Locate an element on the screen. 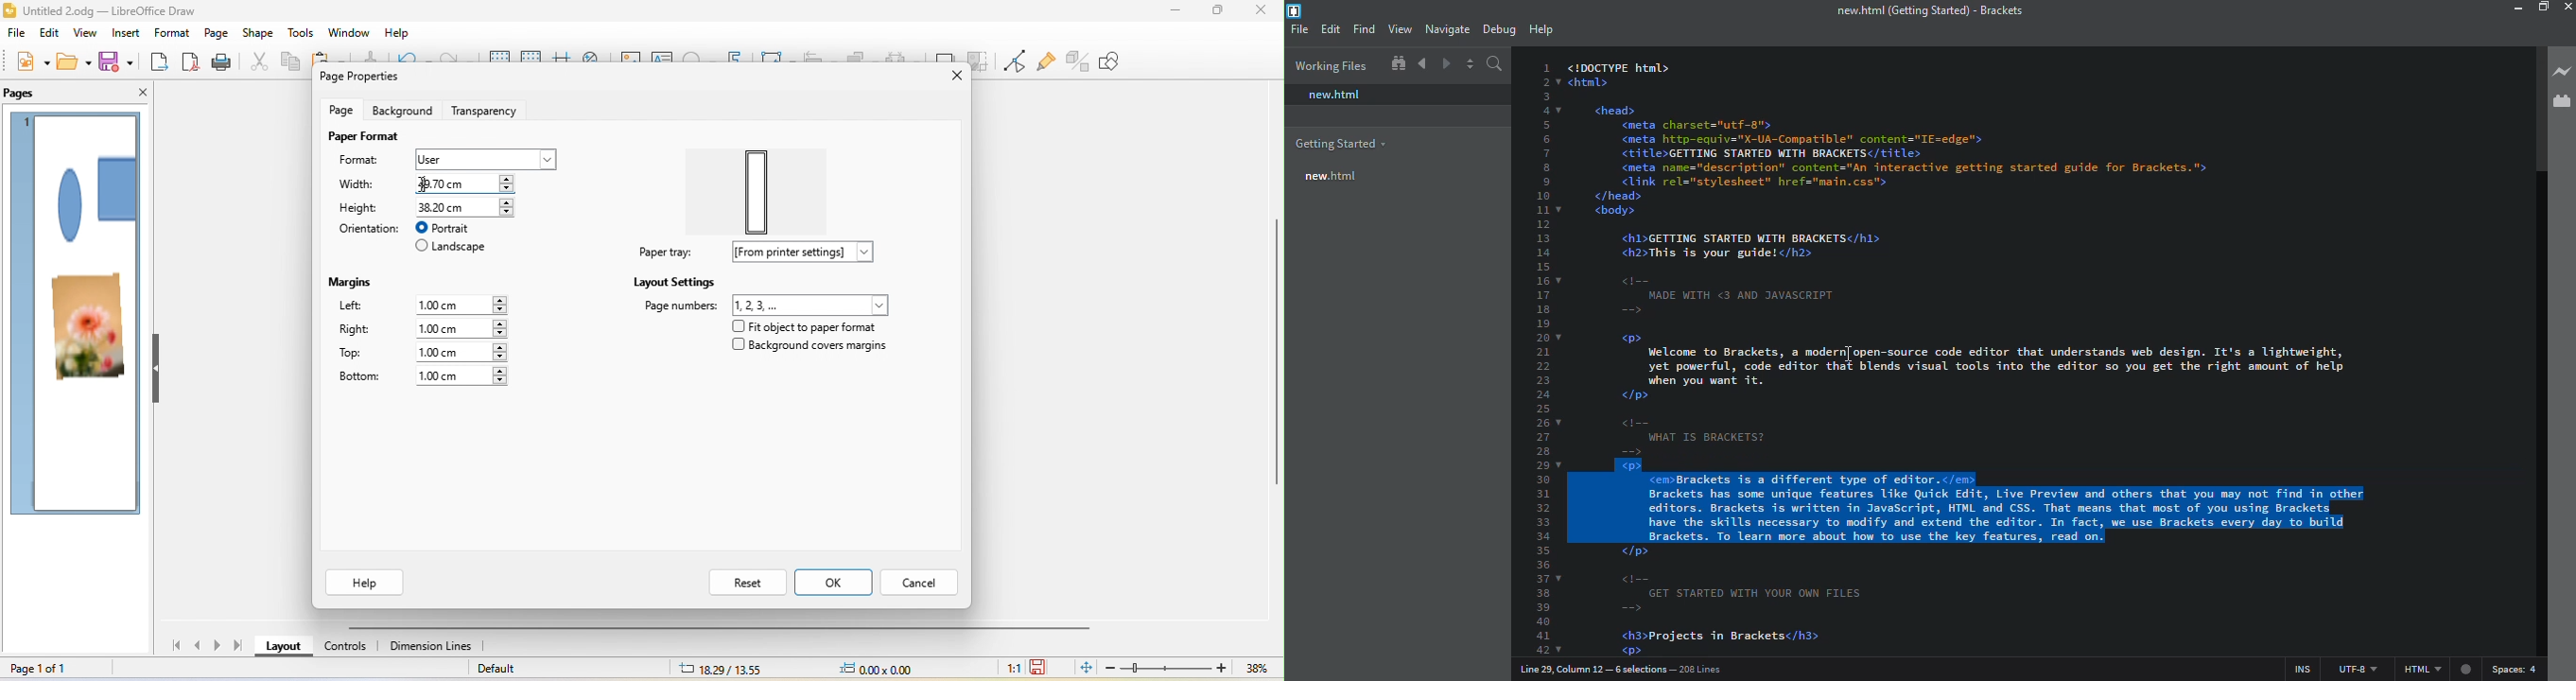 This screenshot has width=2576, height=700. from printer settings is located at coordinates (799, 253).